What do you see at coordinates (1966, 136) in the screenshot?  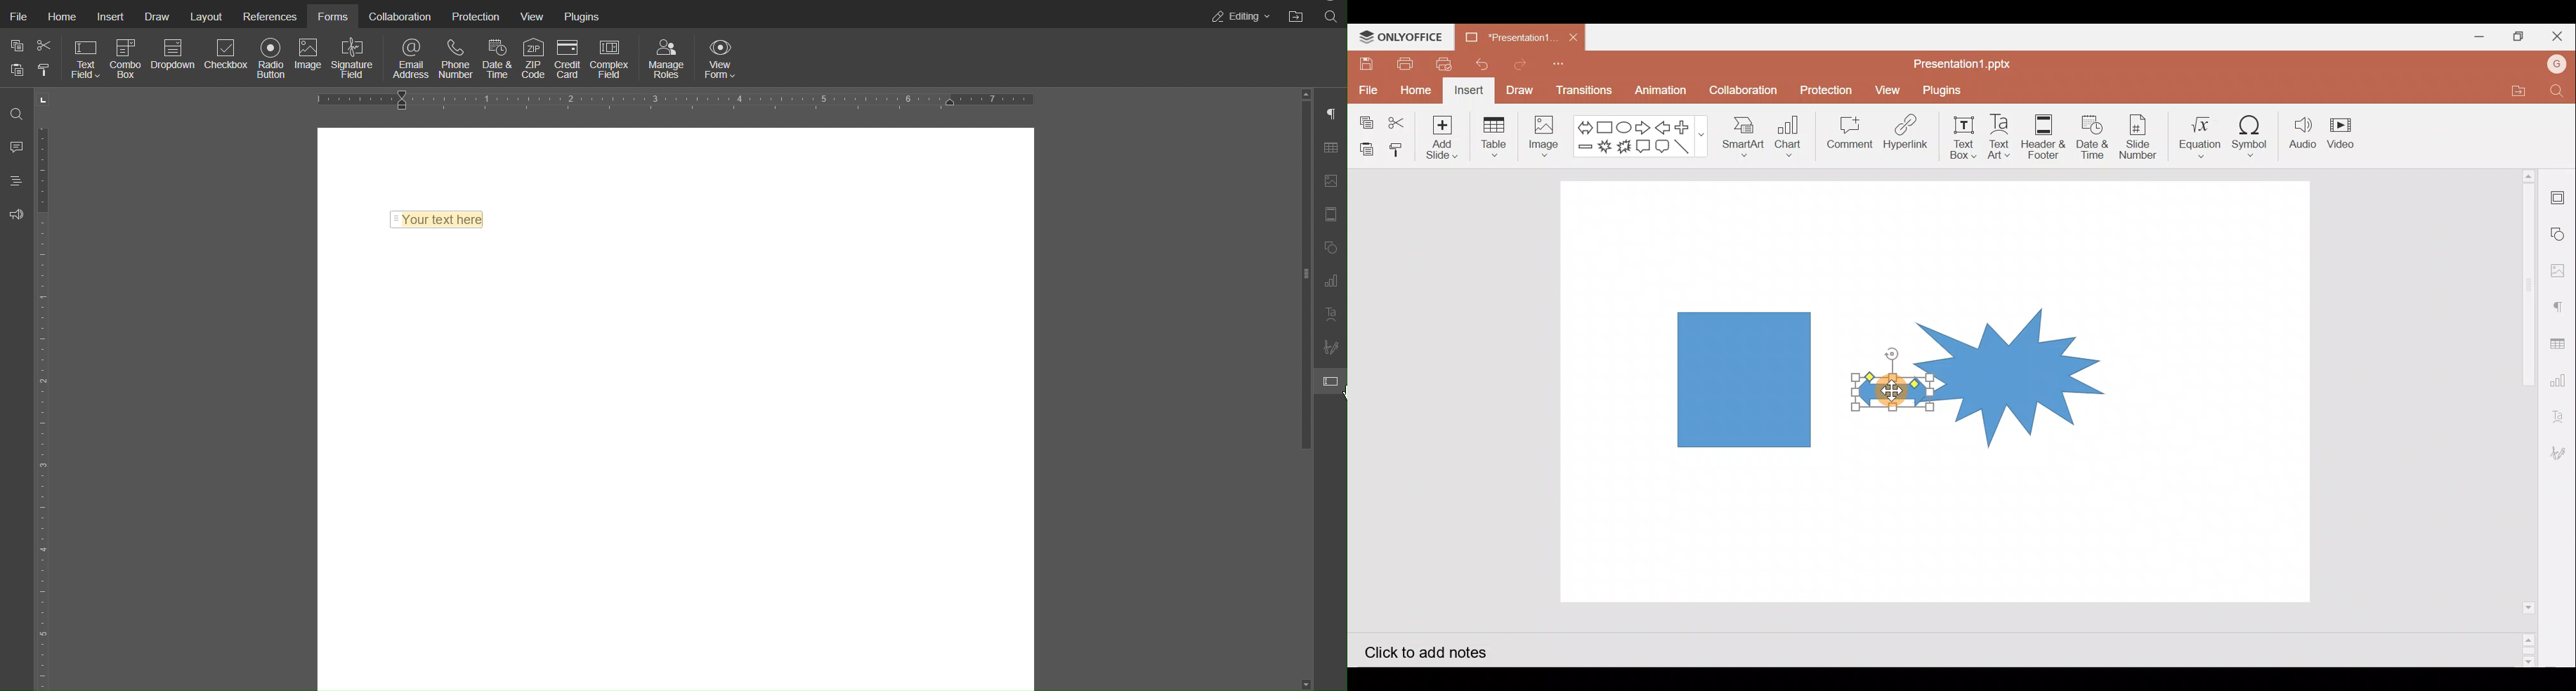 I see `Text box` at bounding box center [1966, 136].